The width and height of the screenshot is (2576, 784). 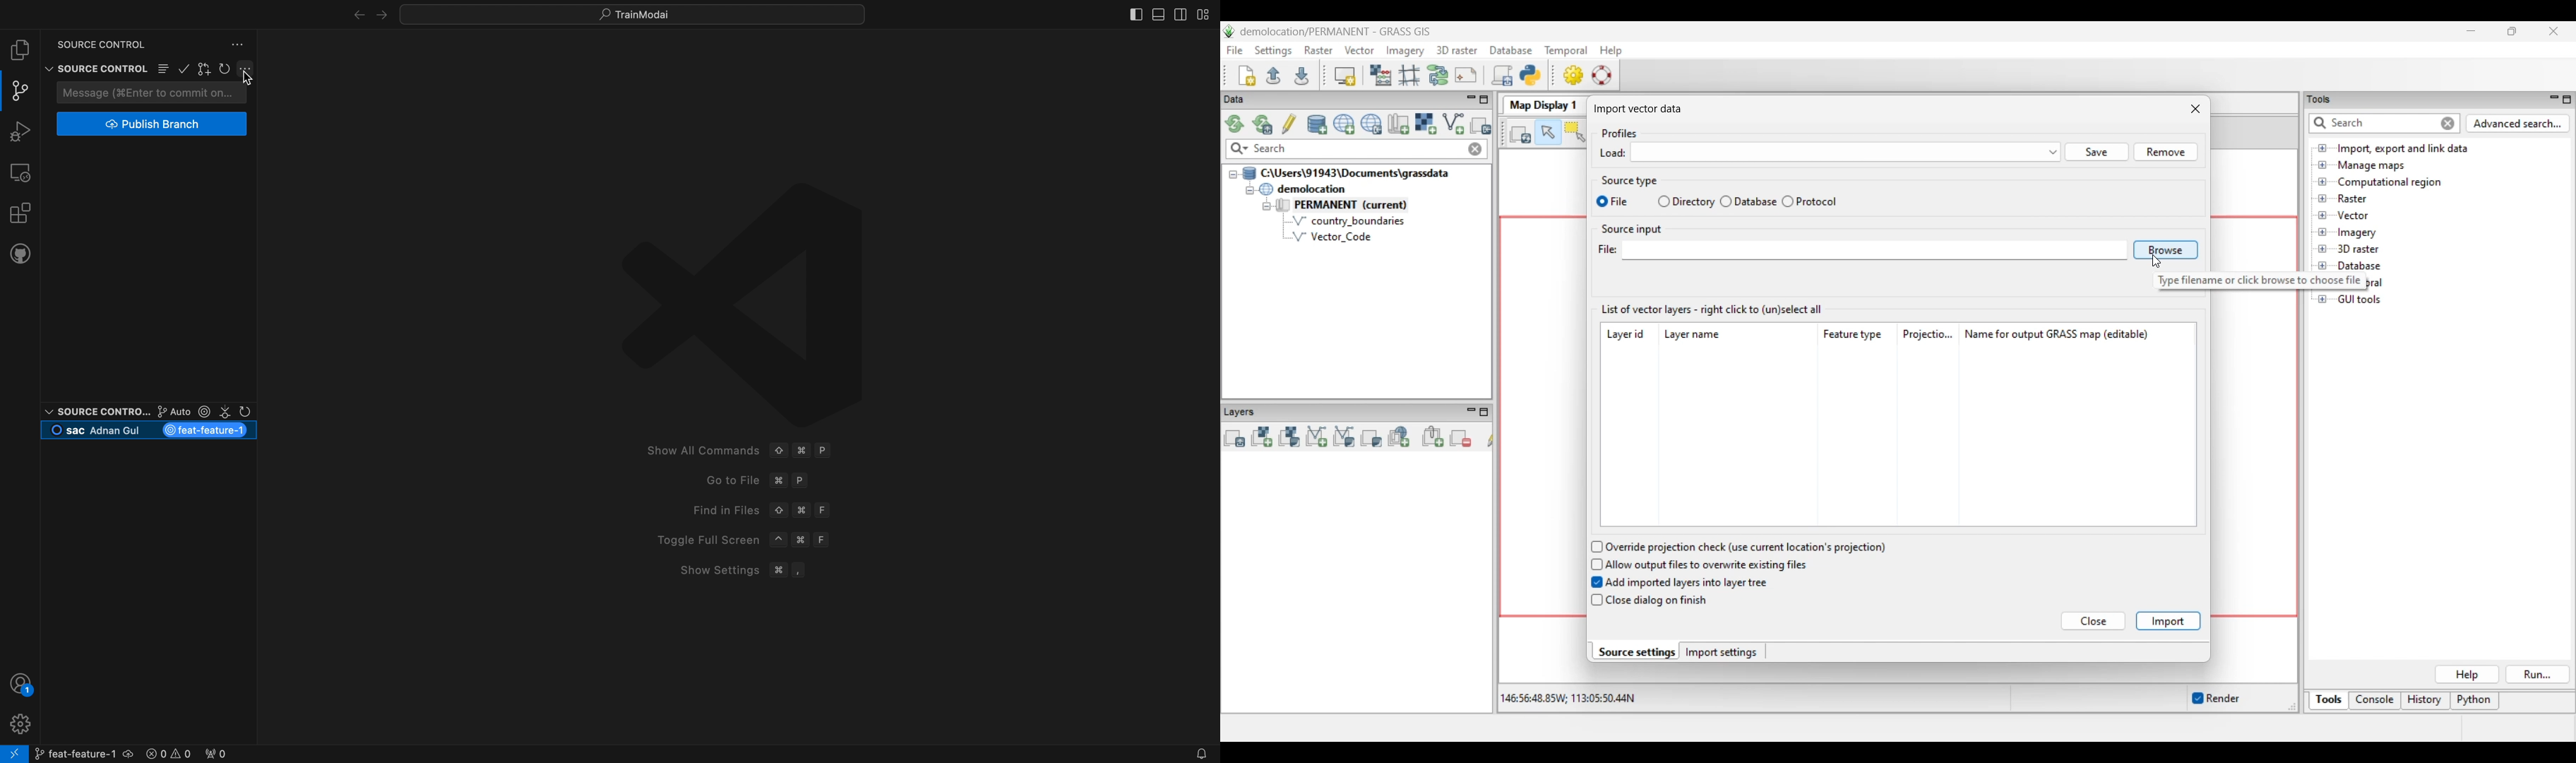 What do you see at coordinates (20, 253) in the screenshot?
I see `github` at bounding box center [20, 253].